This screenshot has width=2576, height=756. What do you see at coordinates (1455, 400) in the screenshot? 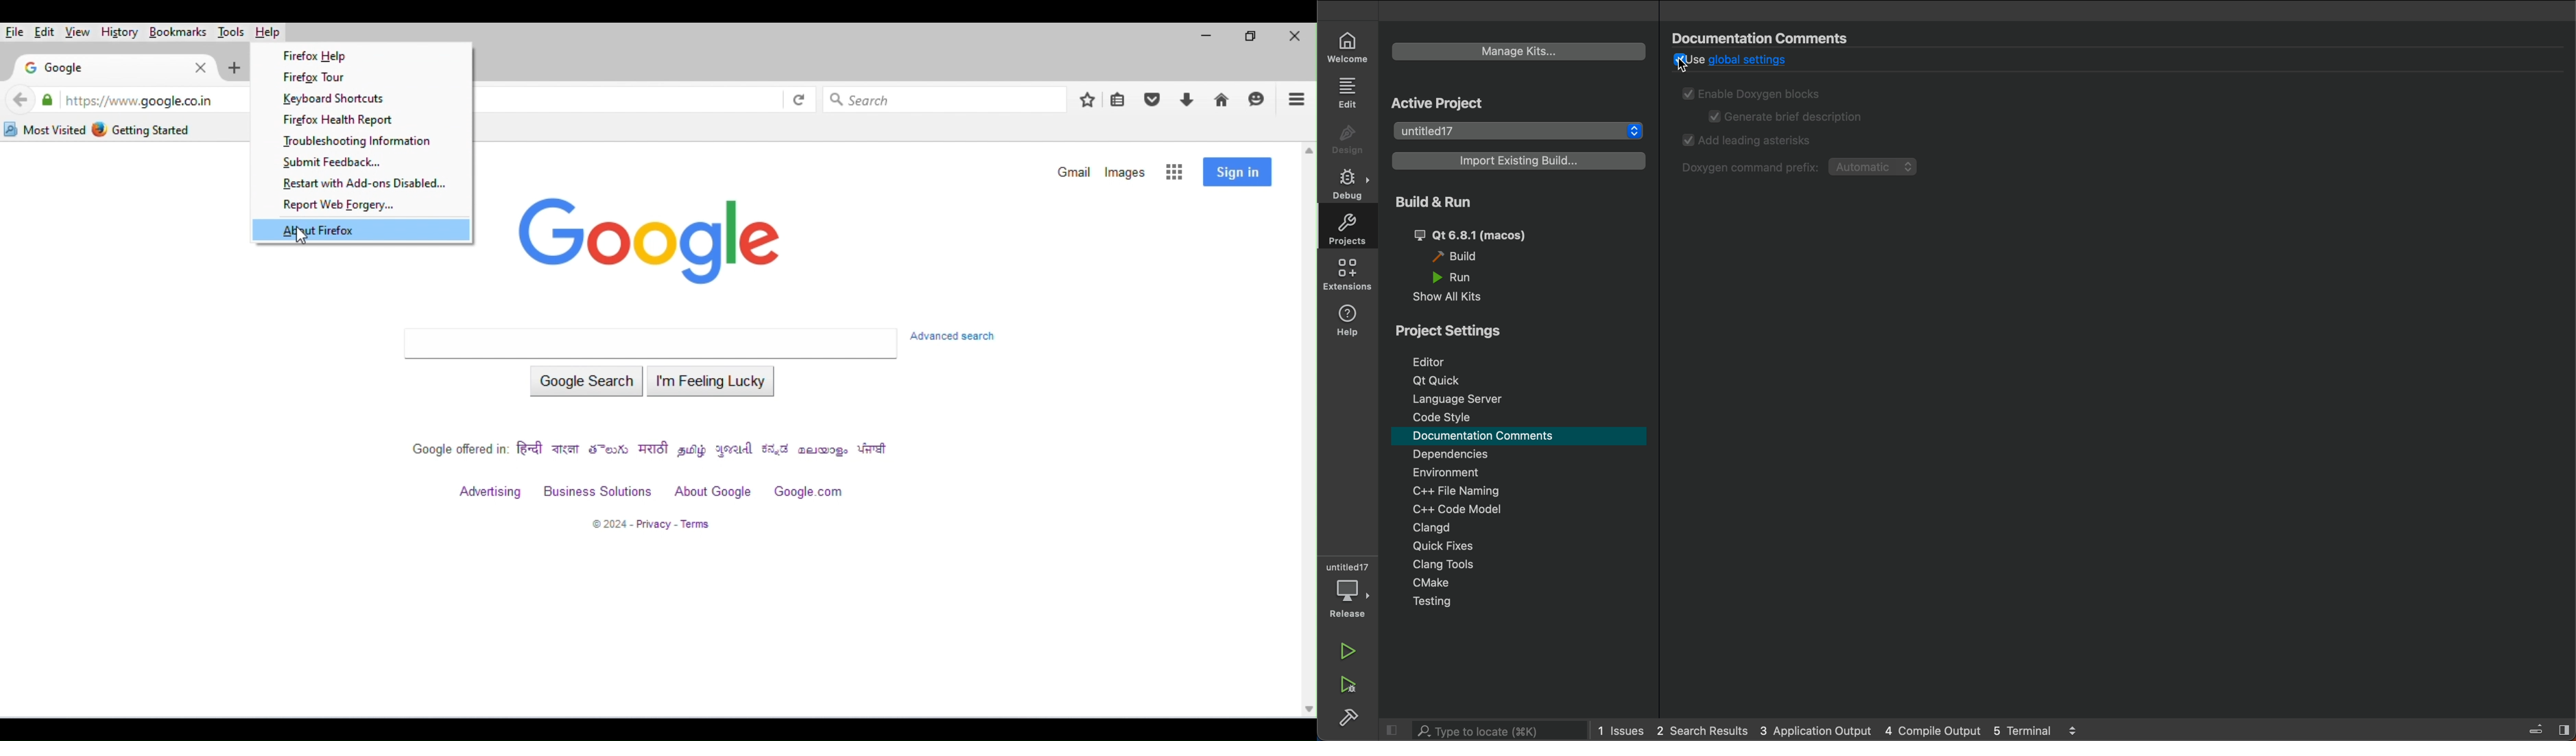
I see `language server` at bounding box center [1455, 400].